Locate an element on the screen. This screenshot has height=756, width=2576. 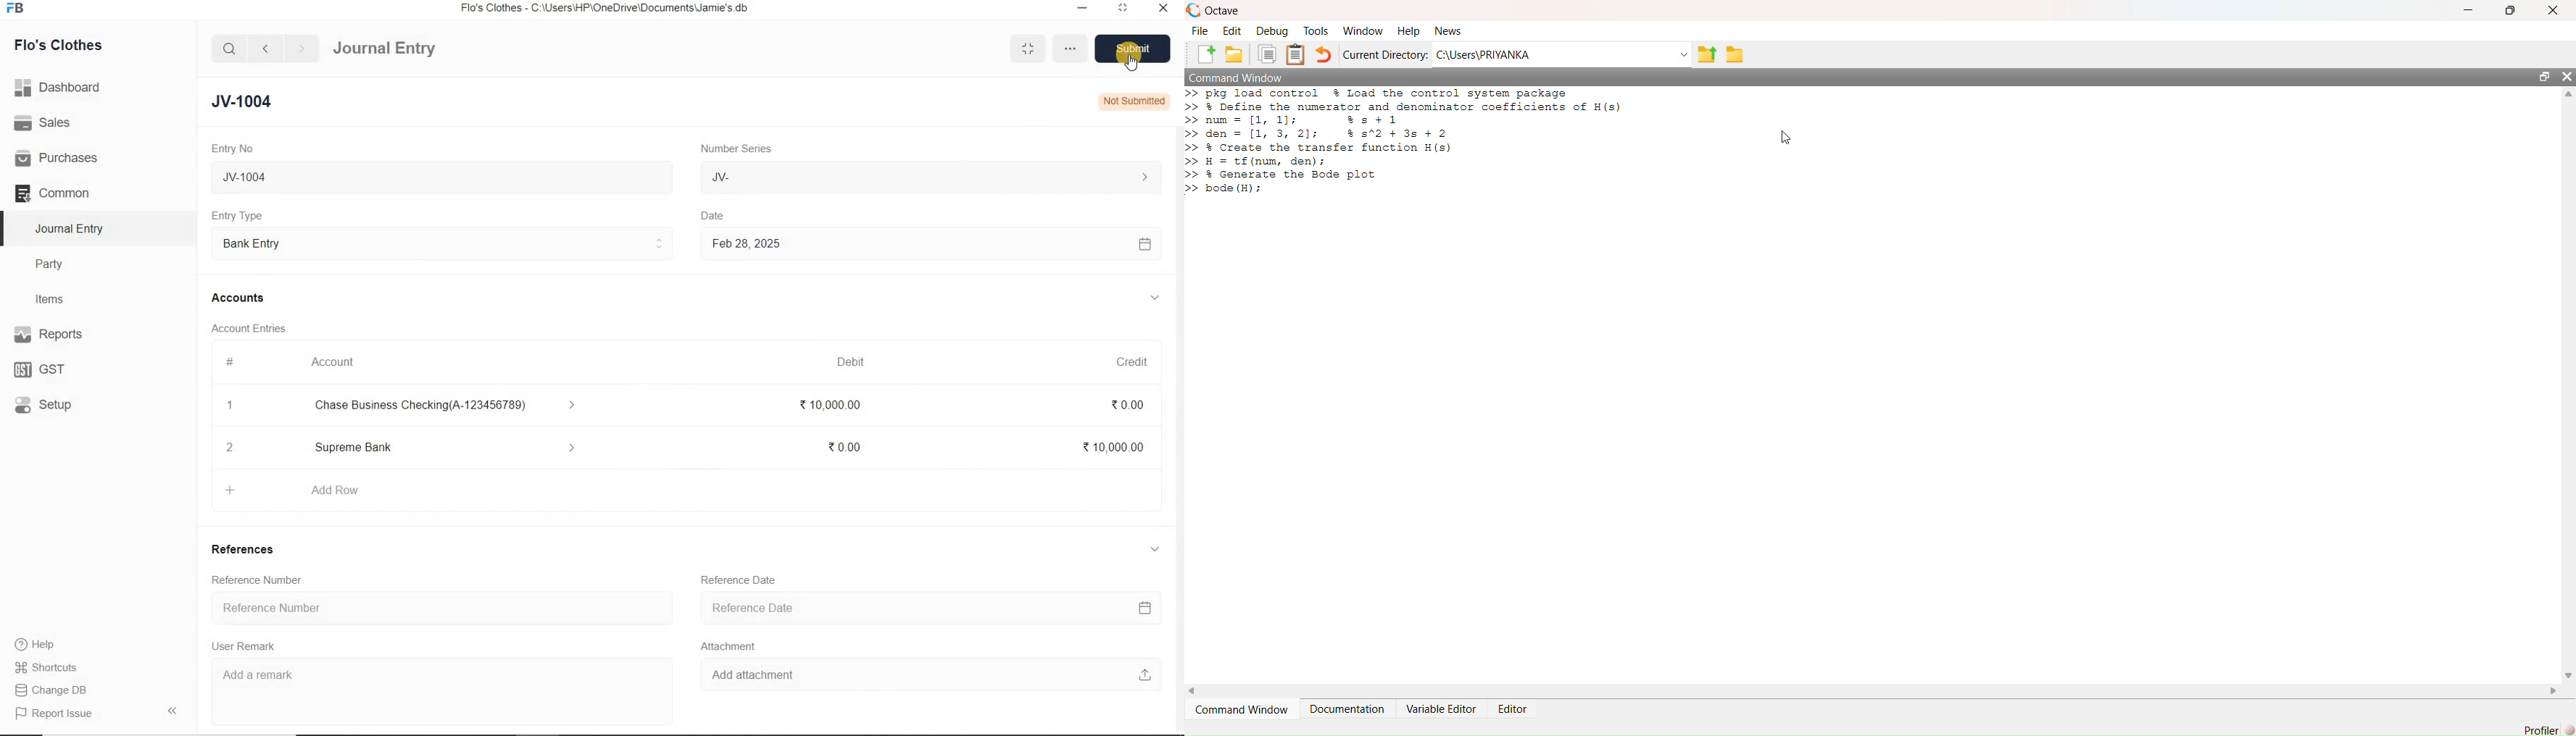
Change DB is located at coordinates (52, 689).